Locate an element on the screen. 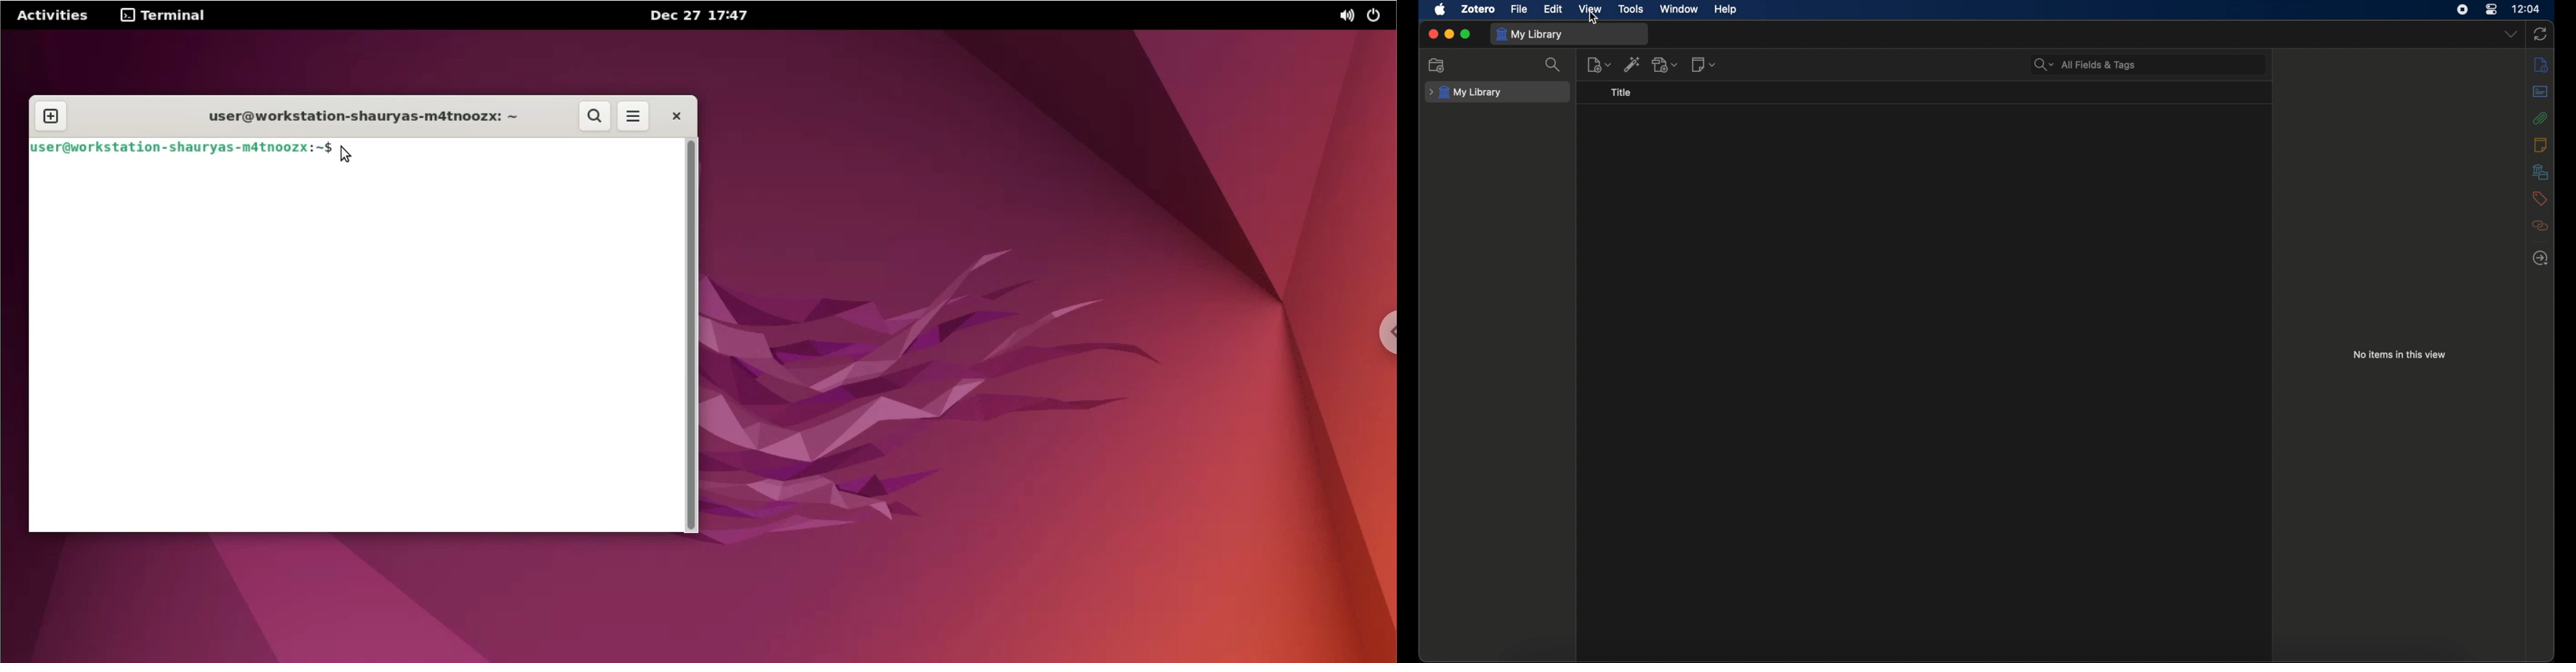 The width and height of the screenshot is (2576, 672). my library is located at coordinates (1464, 93).